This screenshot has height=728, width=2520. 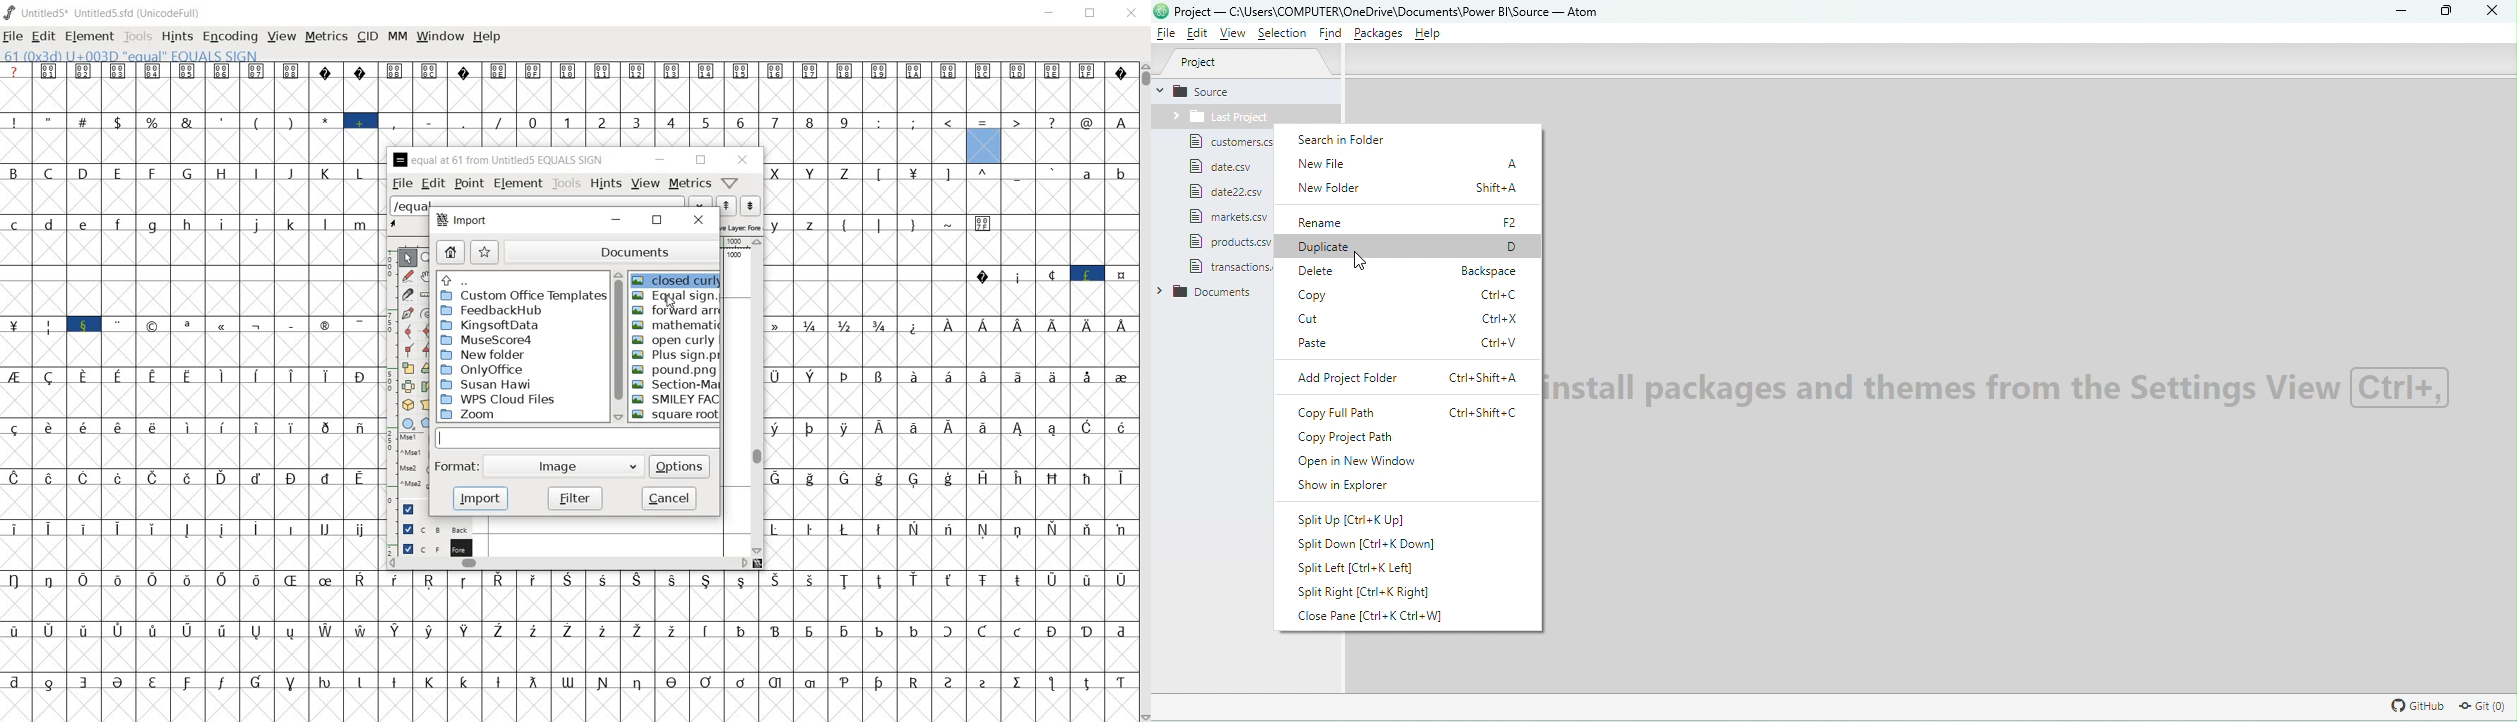 I want to click on SMILEY FACE, so click(x=677, y=399).